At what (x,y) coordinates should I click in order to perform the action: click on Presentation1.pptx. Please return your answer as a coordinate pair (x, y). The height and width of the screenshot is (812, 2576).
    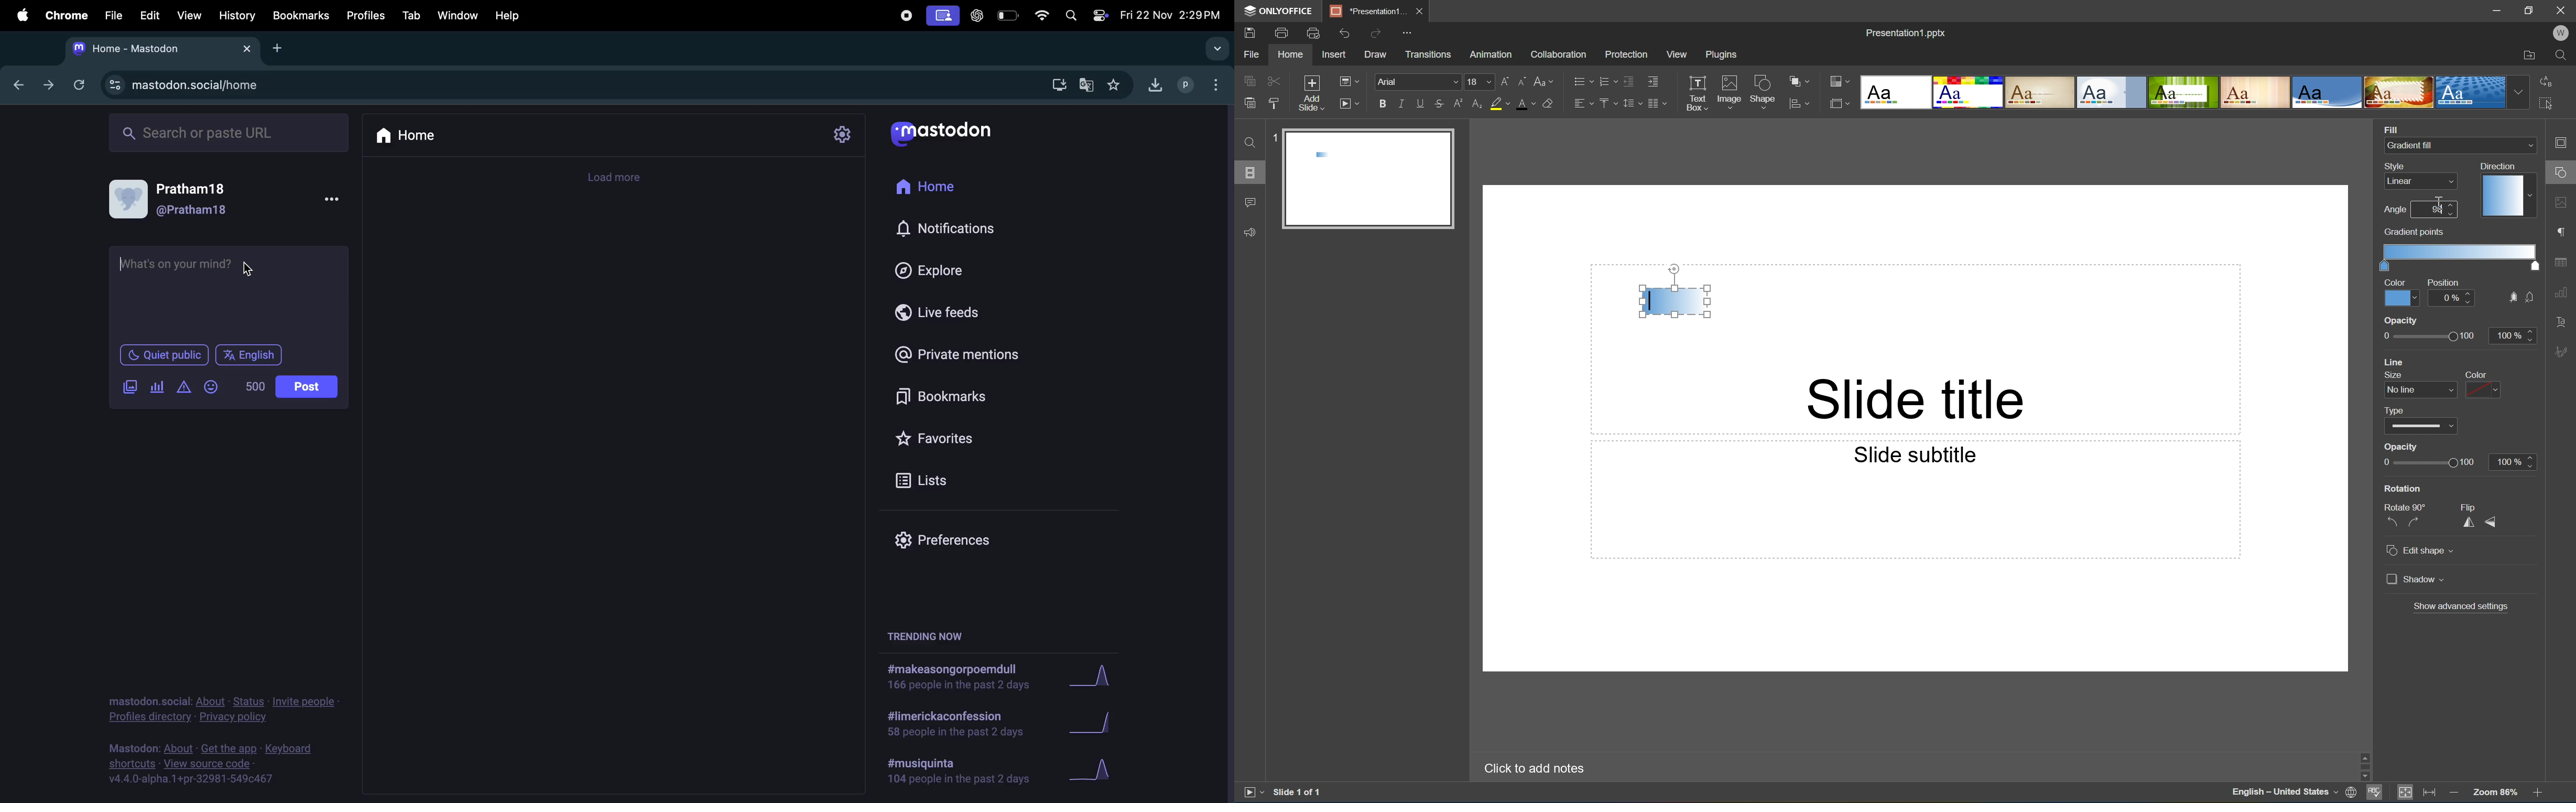
    Looking at the image, I should click on (1905, 31).